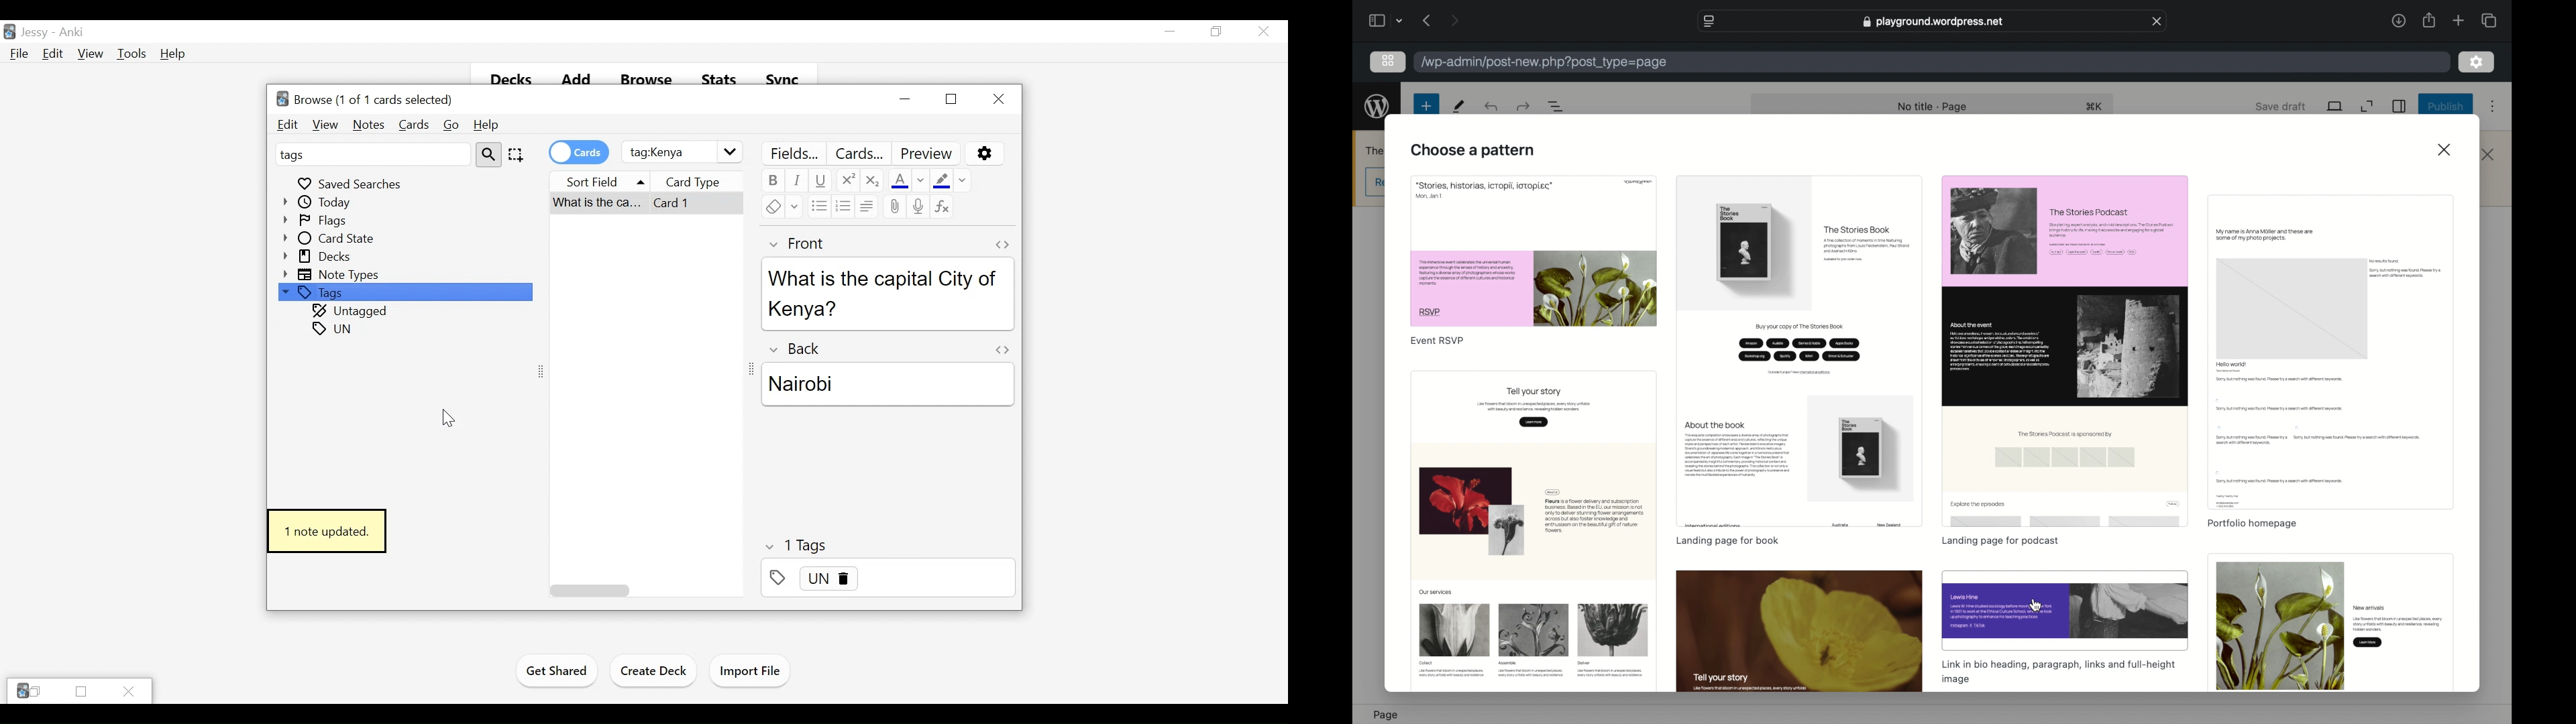 The height and width of the screenshot is (728, 2576). I want to click on Note Types, so click(333, 274).